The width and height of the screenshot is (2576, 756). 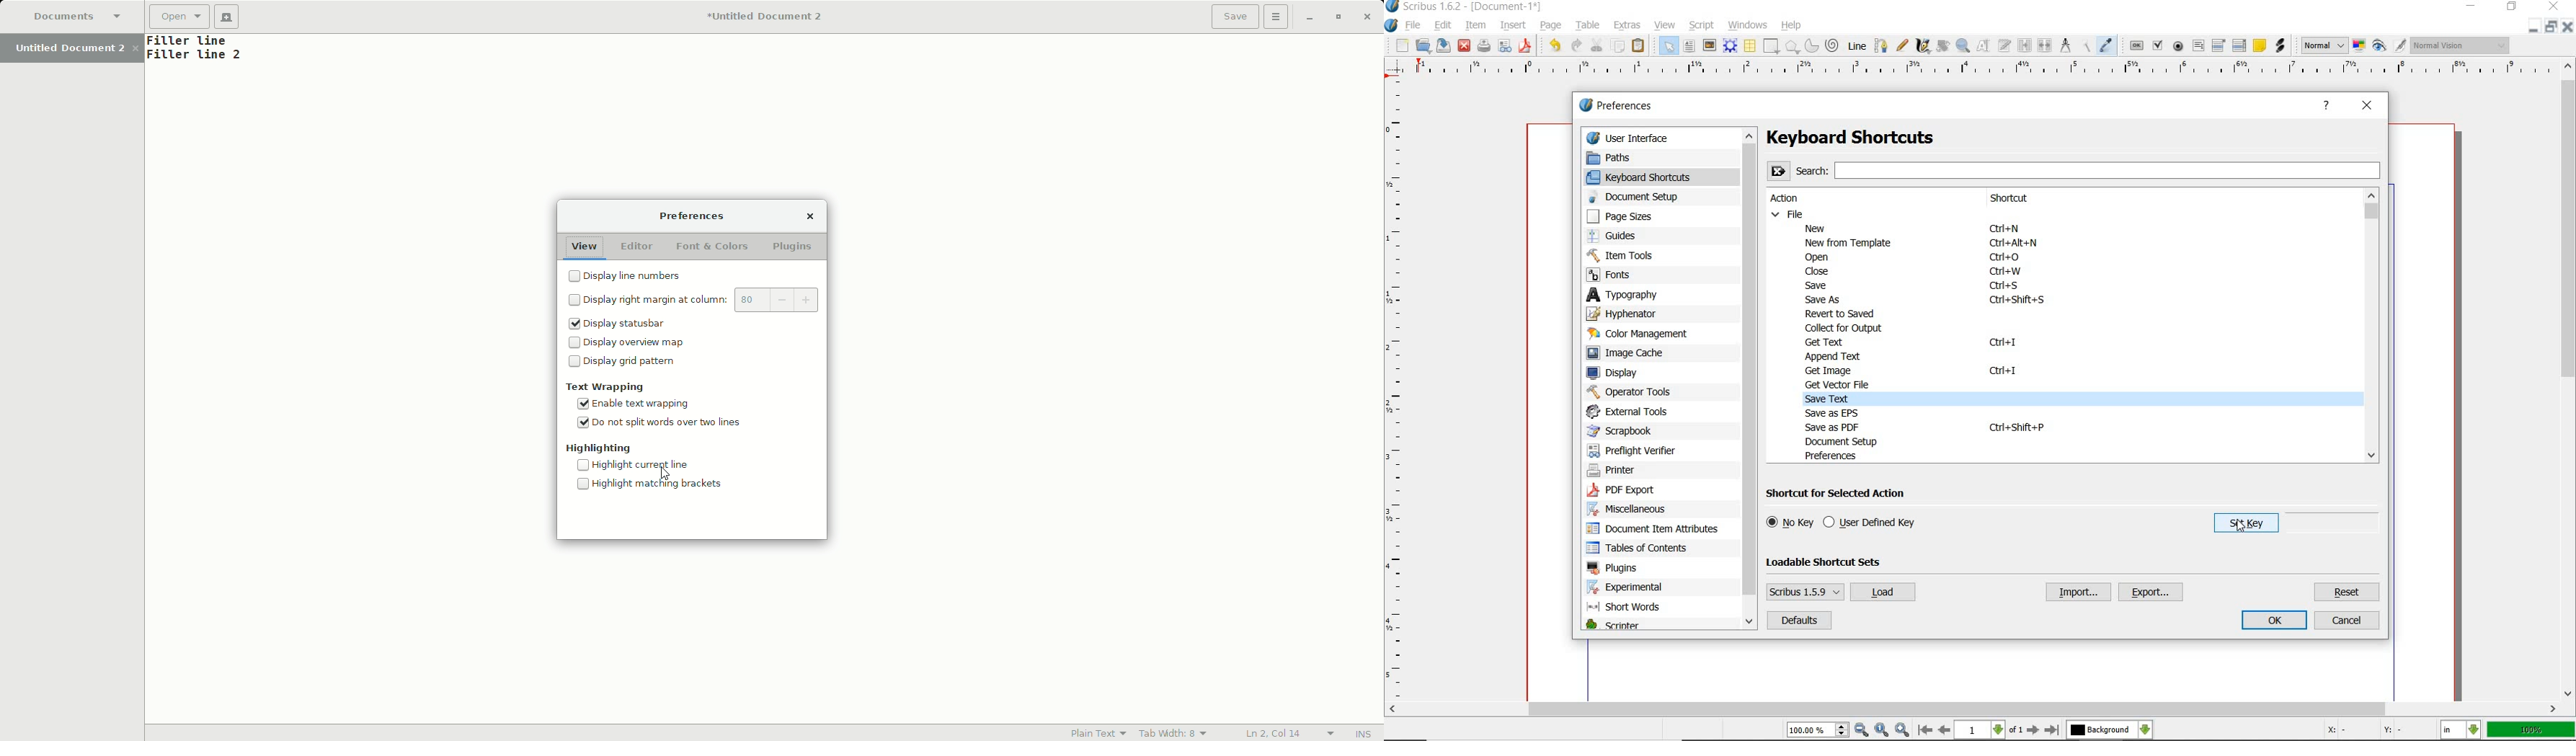 What do you see at coordinates (1881, 46) in the screenshot?
I see `Bezier curve` at bounding box center [1881, 46].